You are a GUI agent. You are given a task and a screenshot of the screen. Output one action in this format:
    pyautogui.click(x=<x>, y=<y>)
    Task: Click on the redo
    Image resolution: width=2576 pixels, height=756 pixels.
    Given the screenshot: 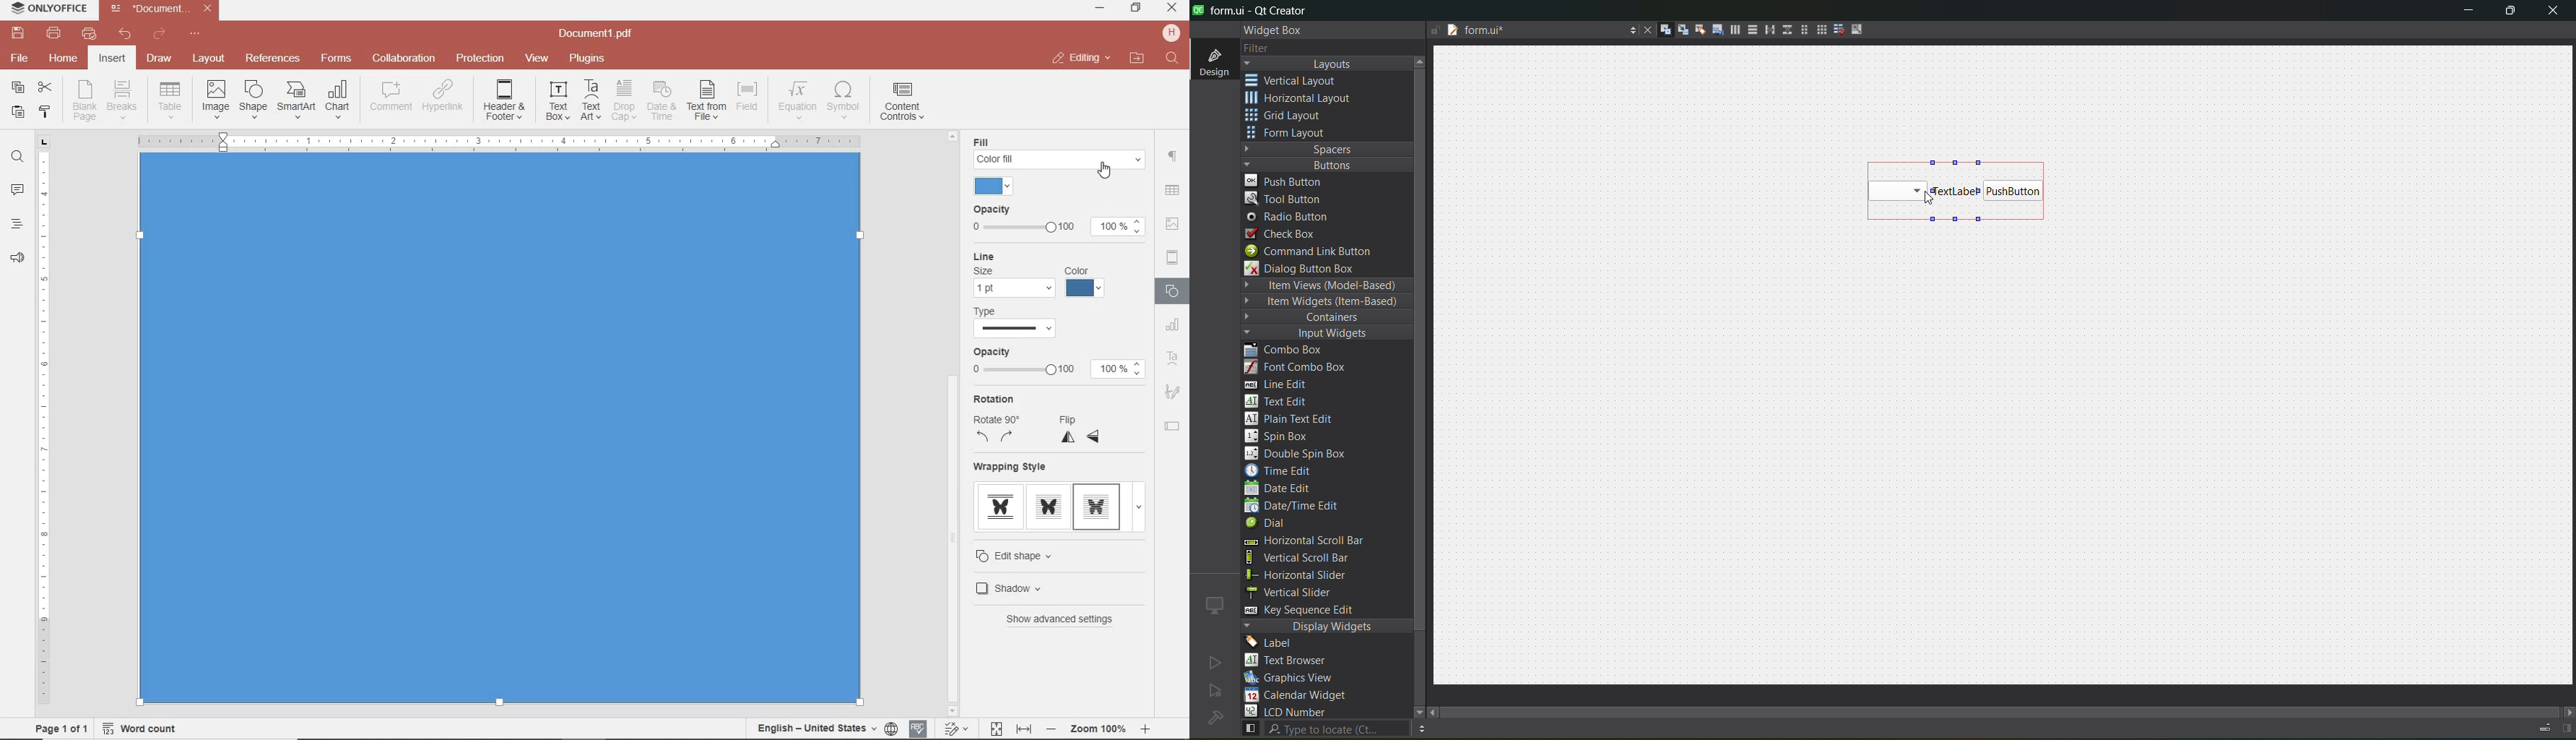 What is the action you would take?
    pyautogui.click(x=158, y=36)
    